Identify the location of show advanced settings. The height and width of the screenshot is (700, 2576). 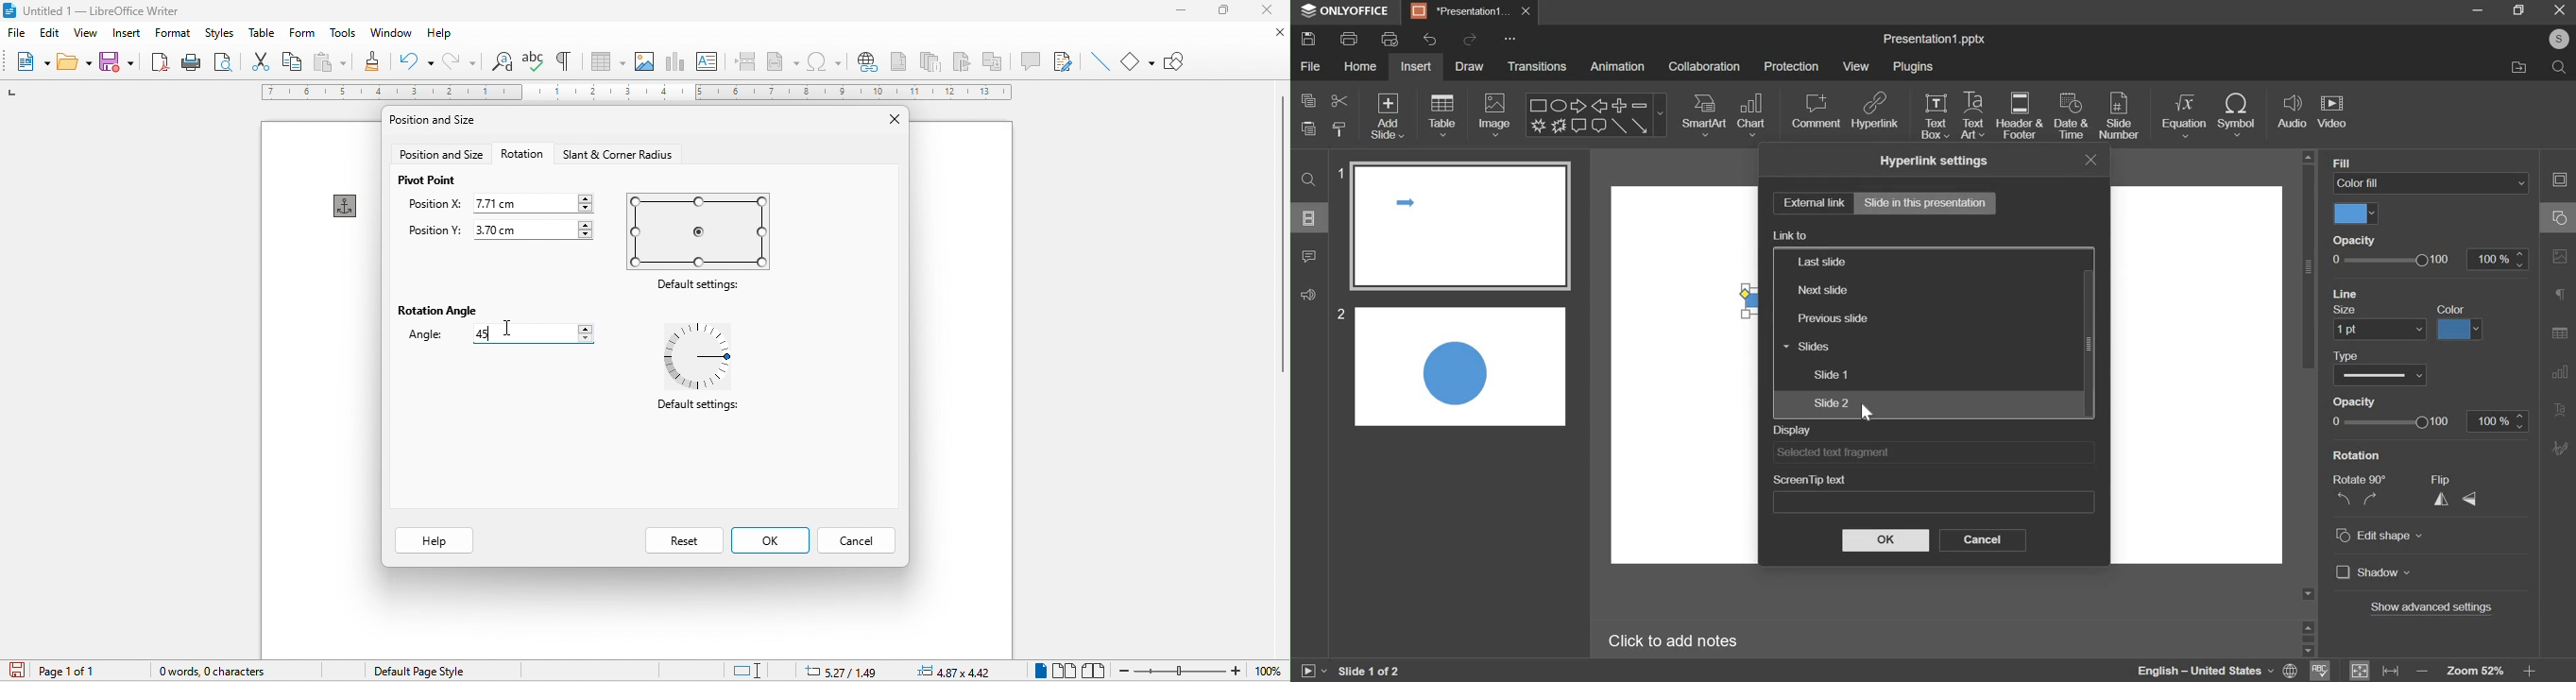
(2430, 608).